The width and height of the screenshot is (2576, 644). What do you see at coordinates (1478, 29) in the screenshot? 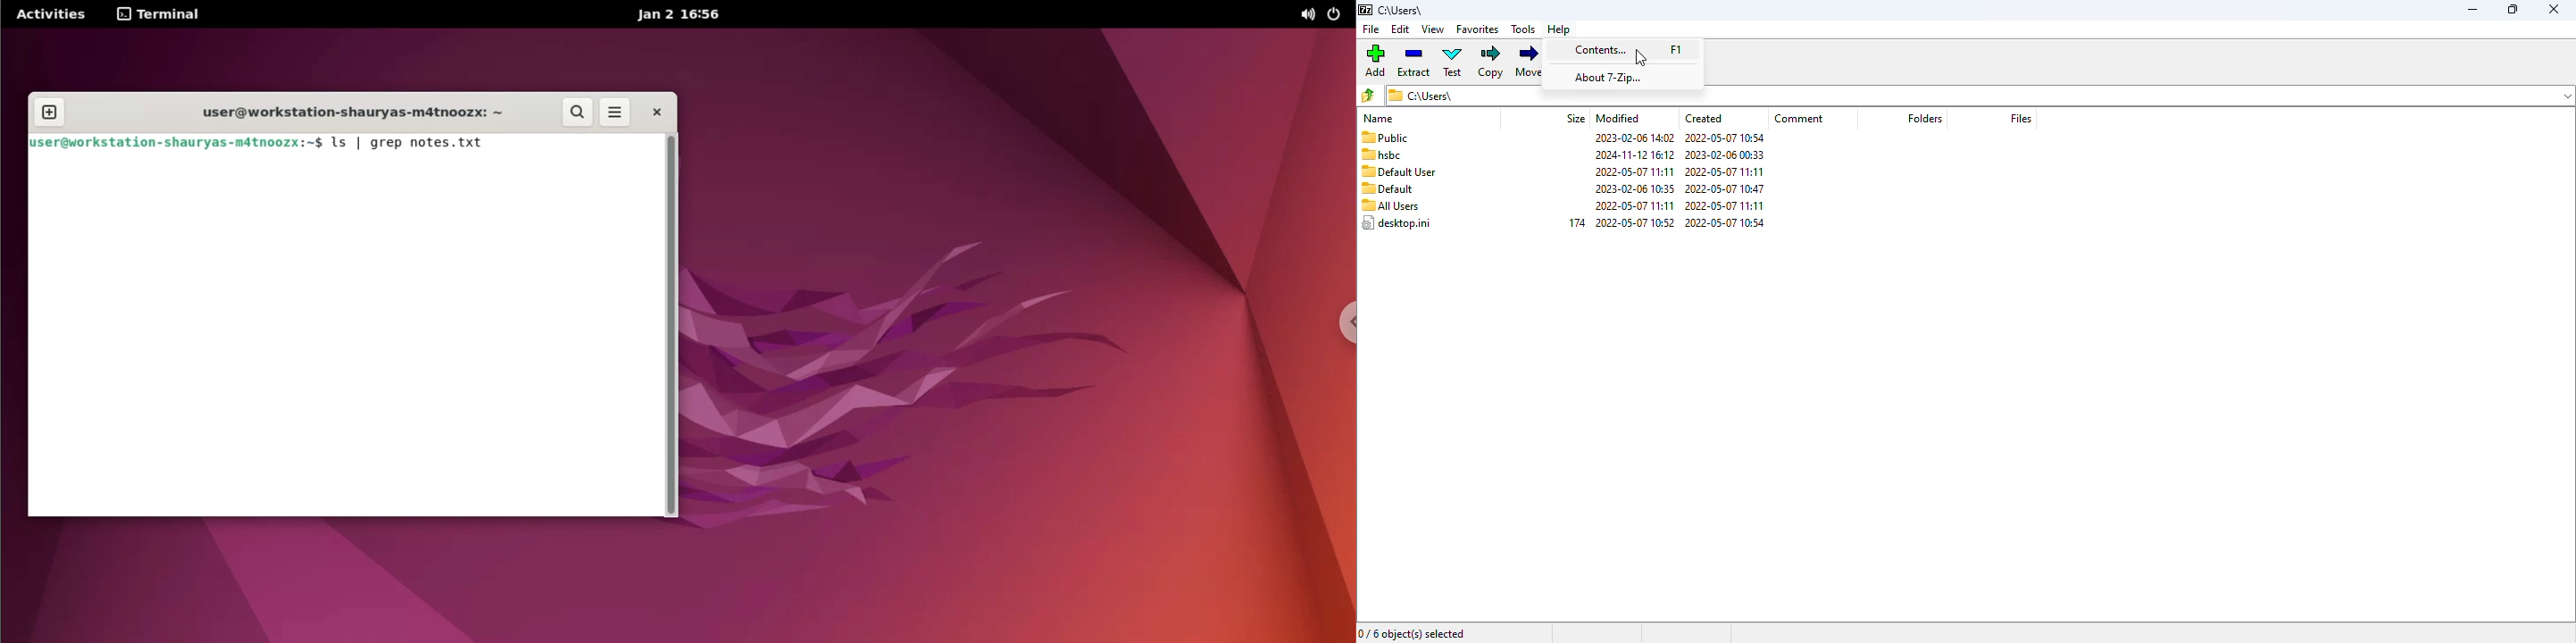
I see `favorites` at bounding box center [1478, 29].